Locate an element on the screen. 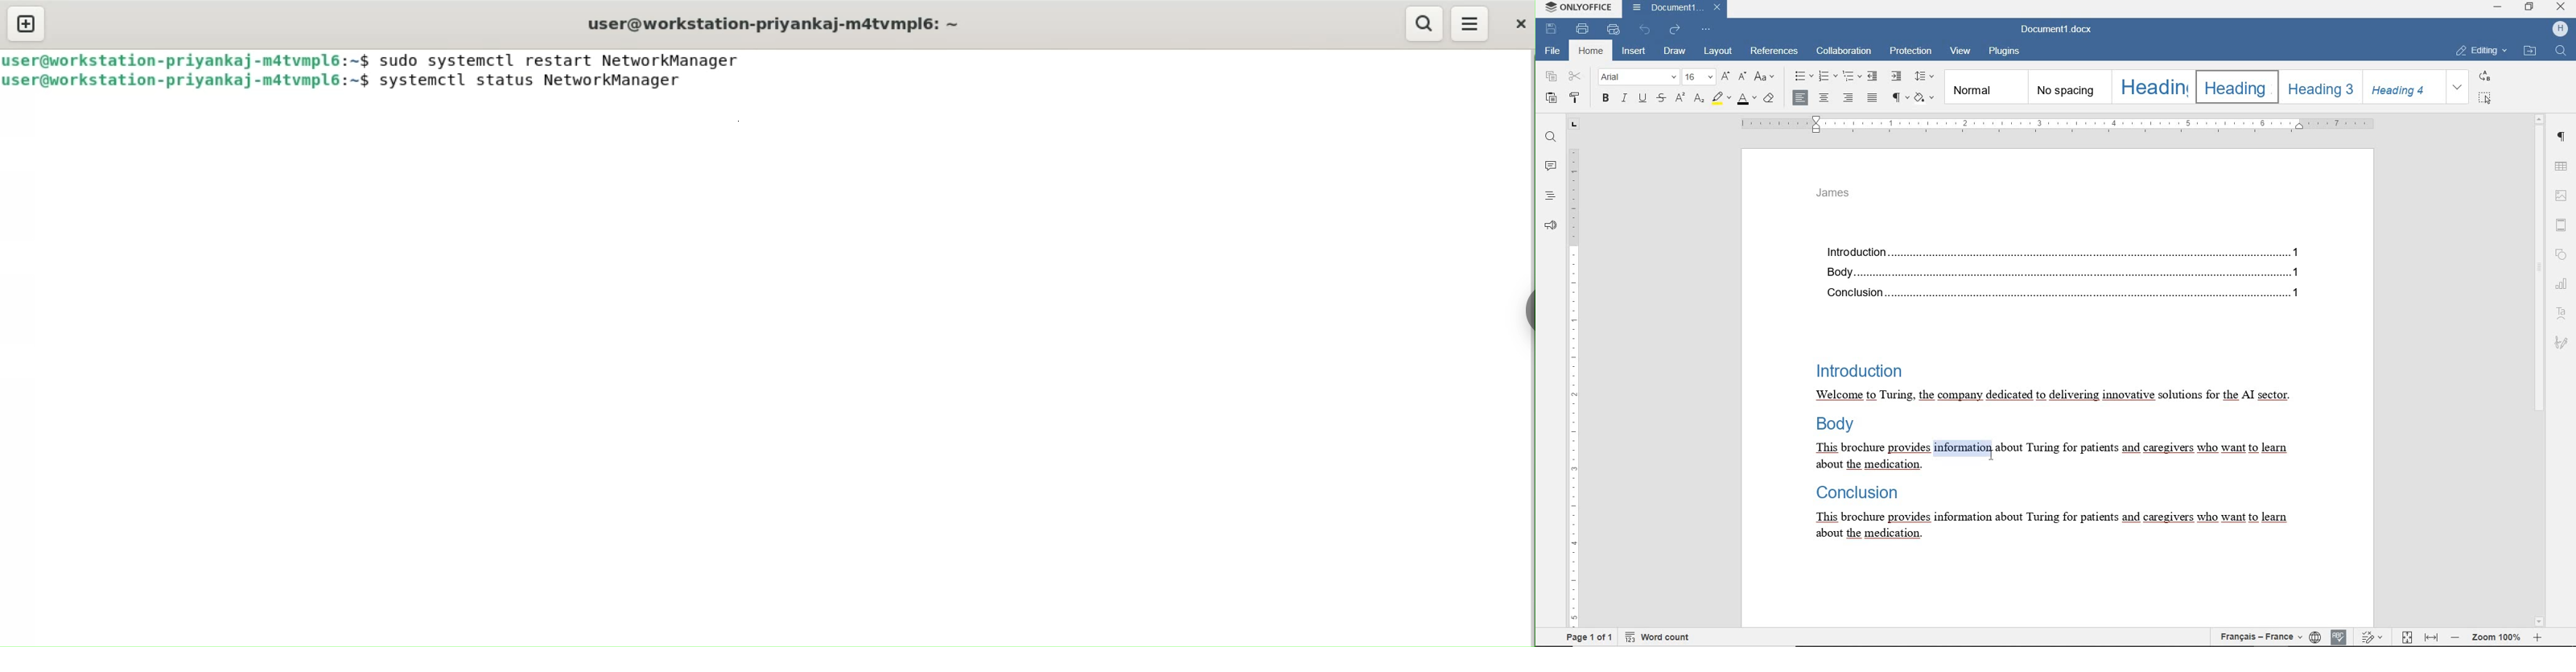 The height and width of the screenshot is (672, 2576). IMAGE is located at coordinates (2562, 195).